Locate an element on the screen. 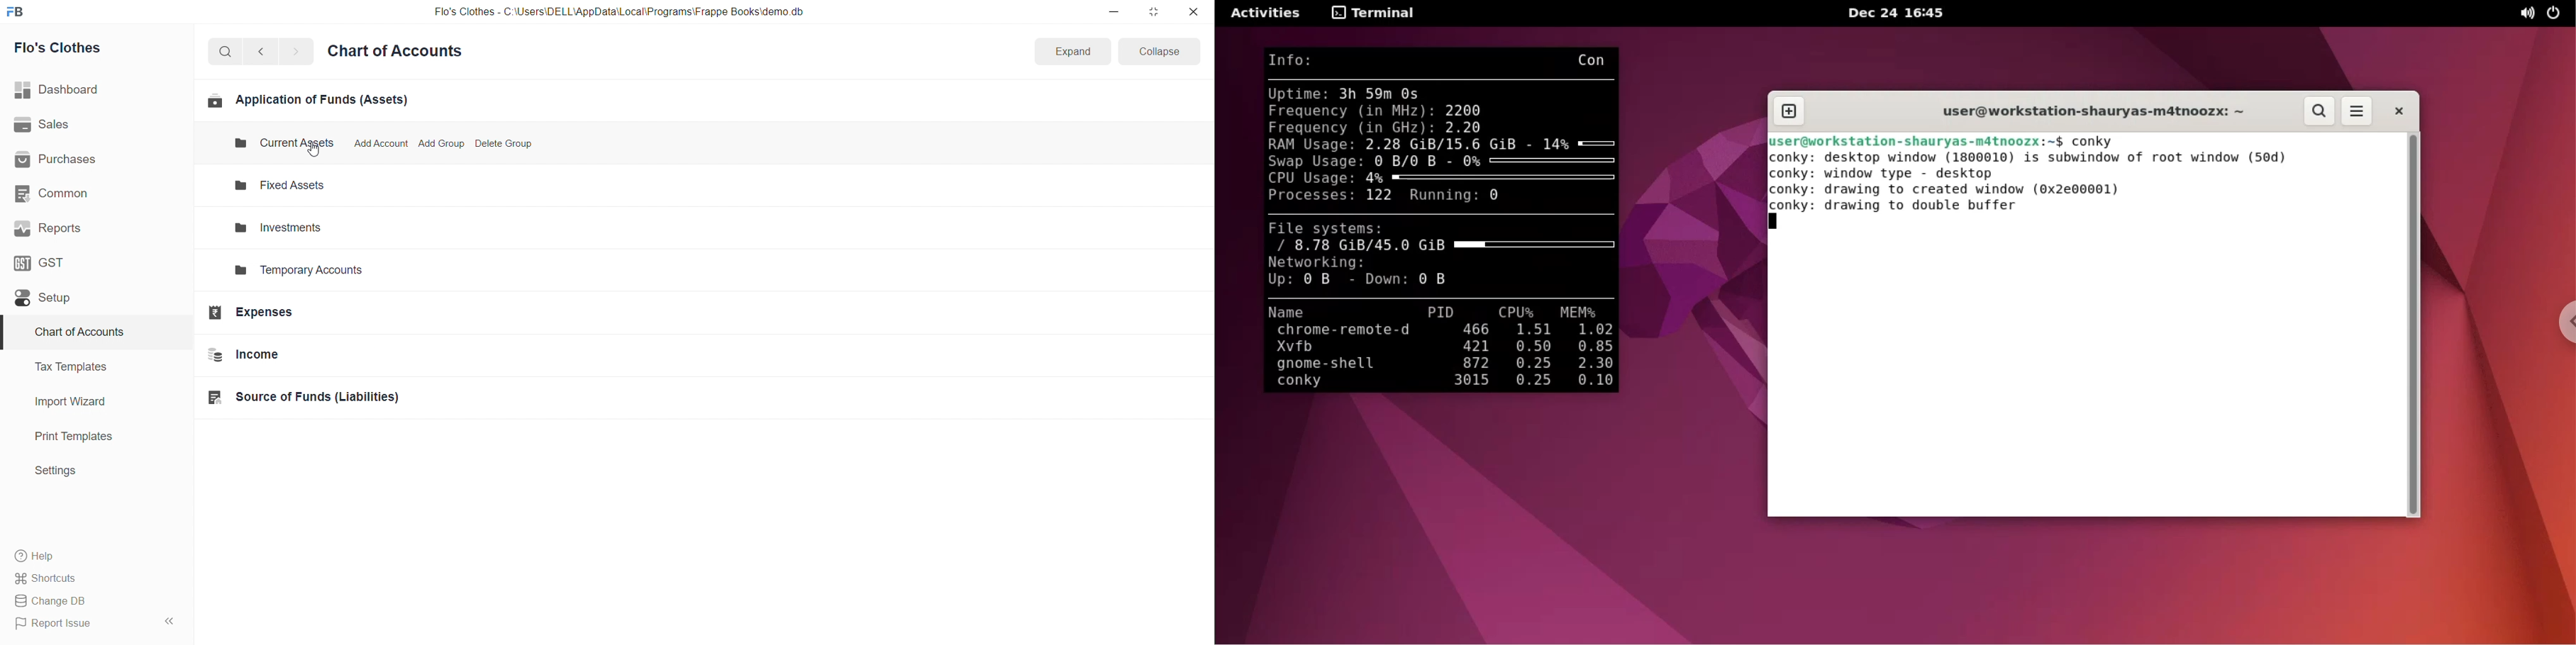 The image size is (2576, 672). Fixed Assets is located at coordinates (291, 188).